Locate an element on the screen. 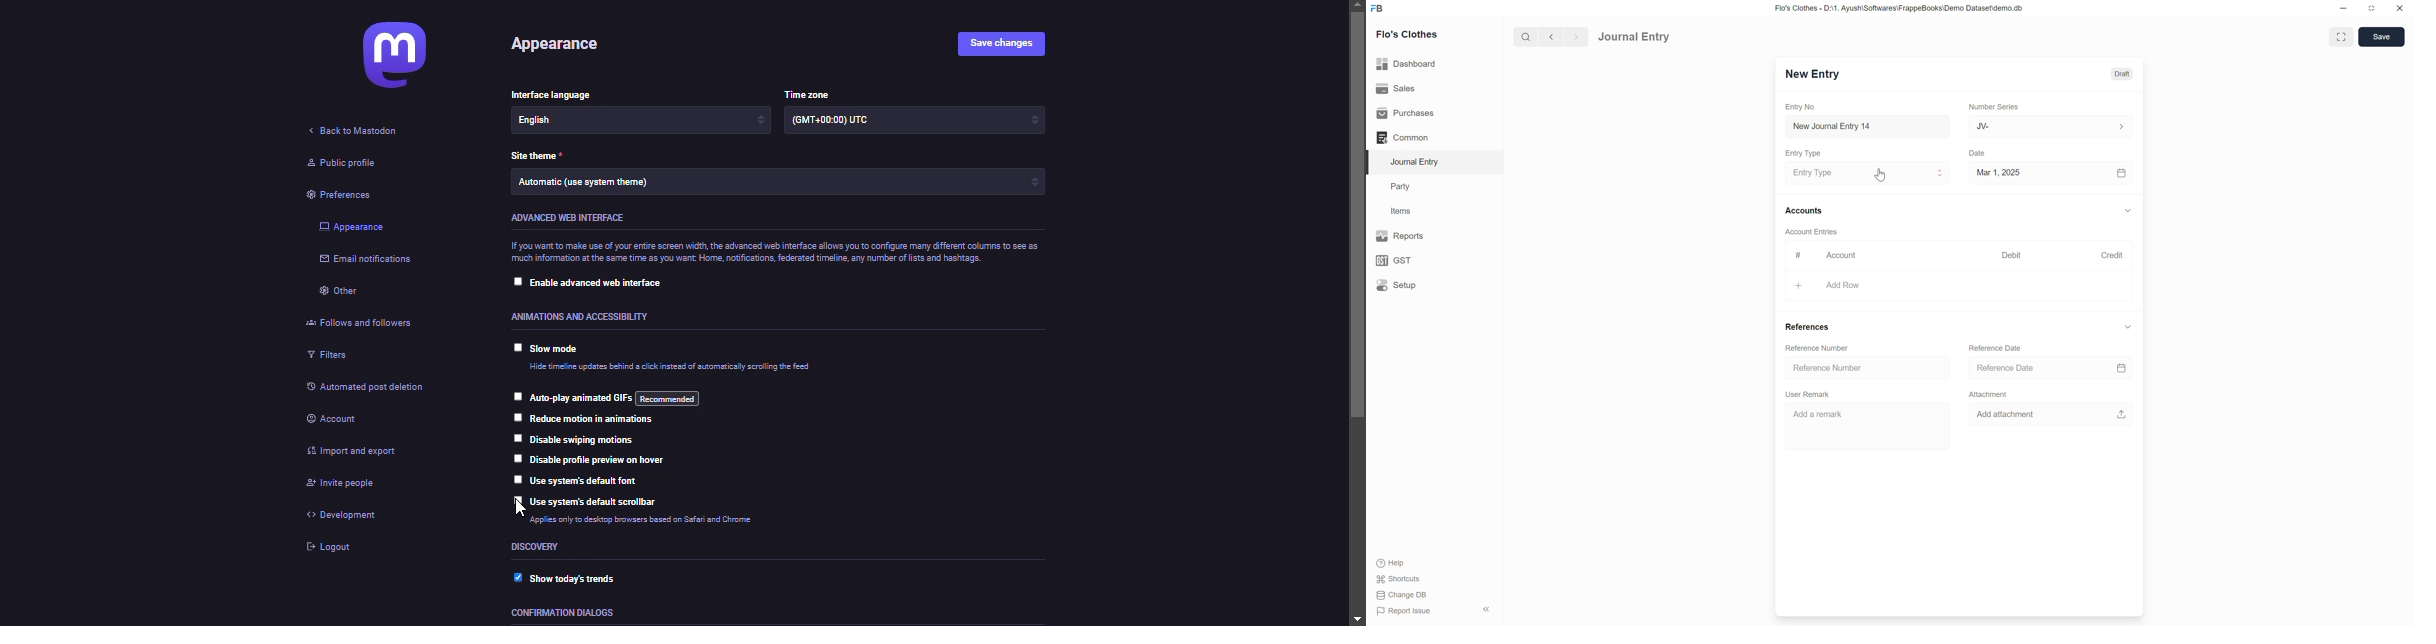  forward is located at coordinates (1574, 37).